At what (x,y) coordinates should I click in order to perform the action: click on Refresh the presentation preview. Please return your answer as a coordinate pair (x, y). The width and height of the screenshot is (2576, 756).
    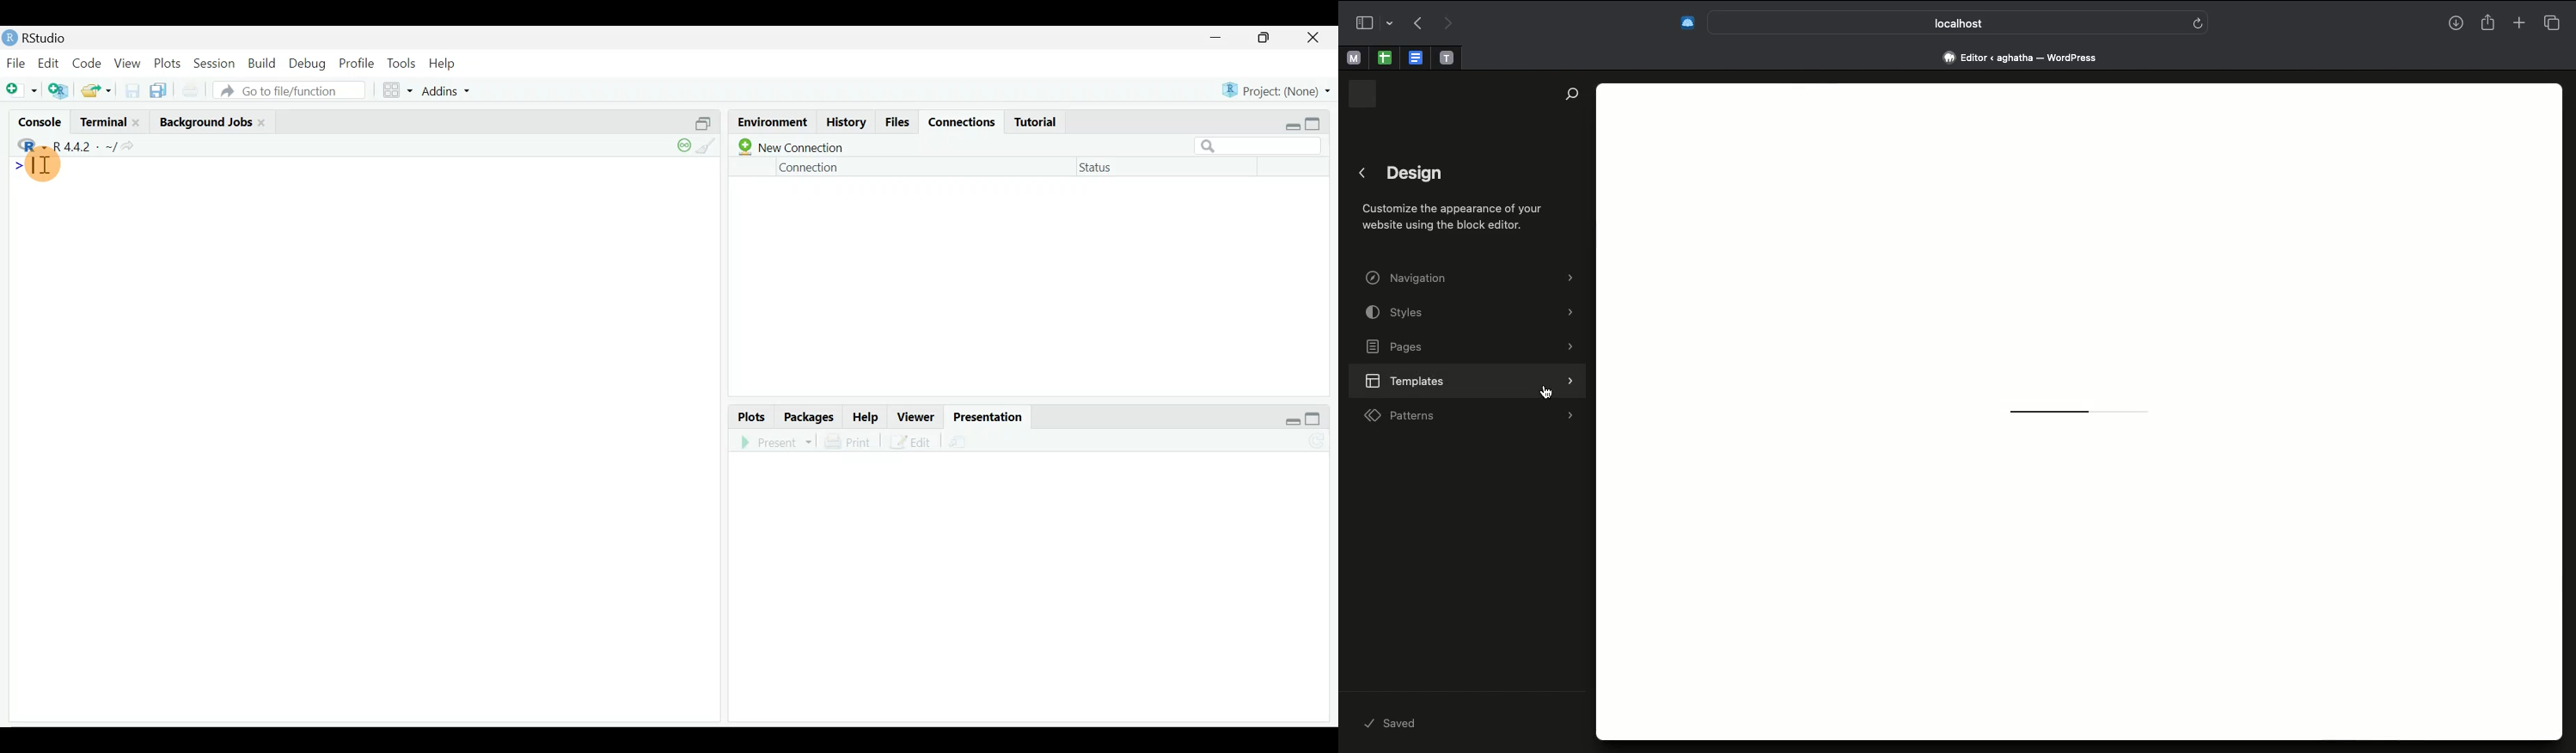
    Looking at the image, I should click on (1318, 441).